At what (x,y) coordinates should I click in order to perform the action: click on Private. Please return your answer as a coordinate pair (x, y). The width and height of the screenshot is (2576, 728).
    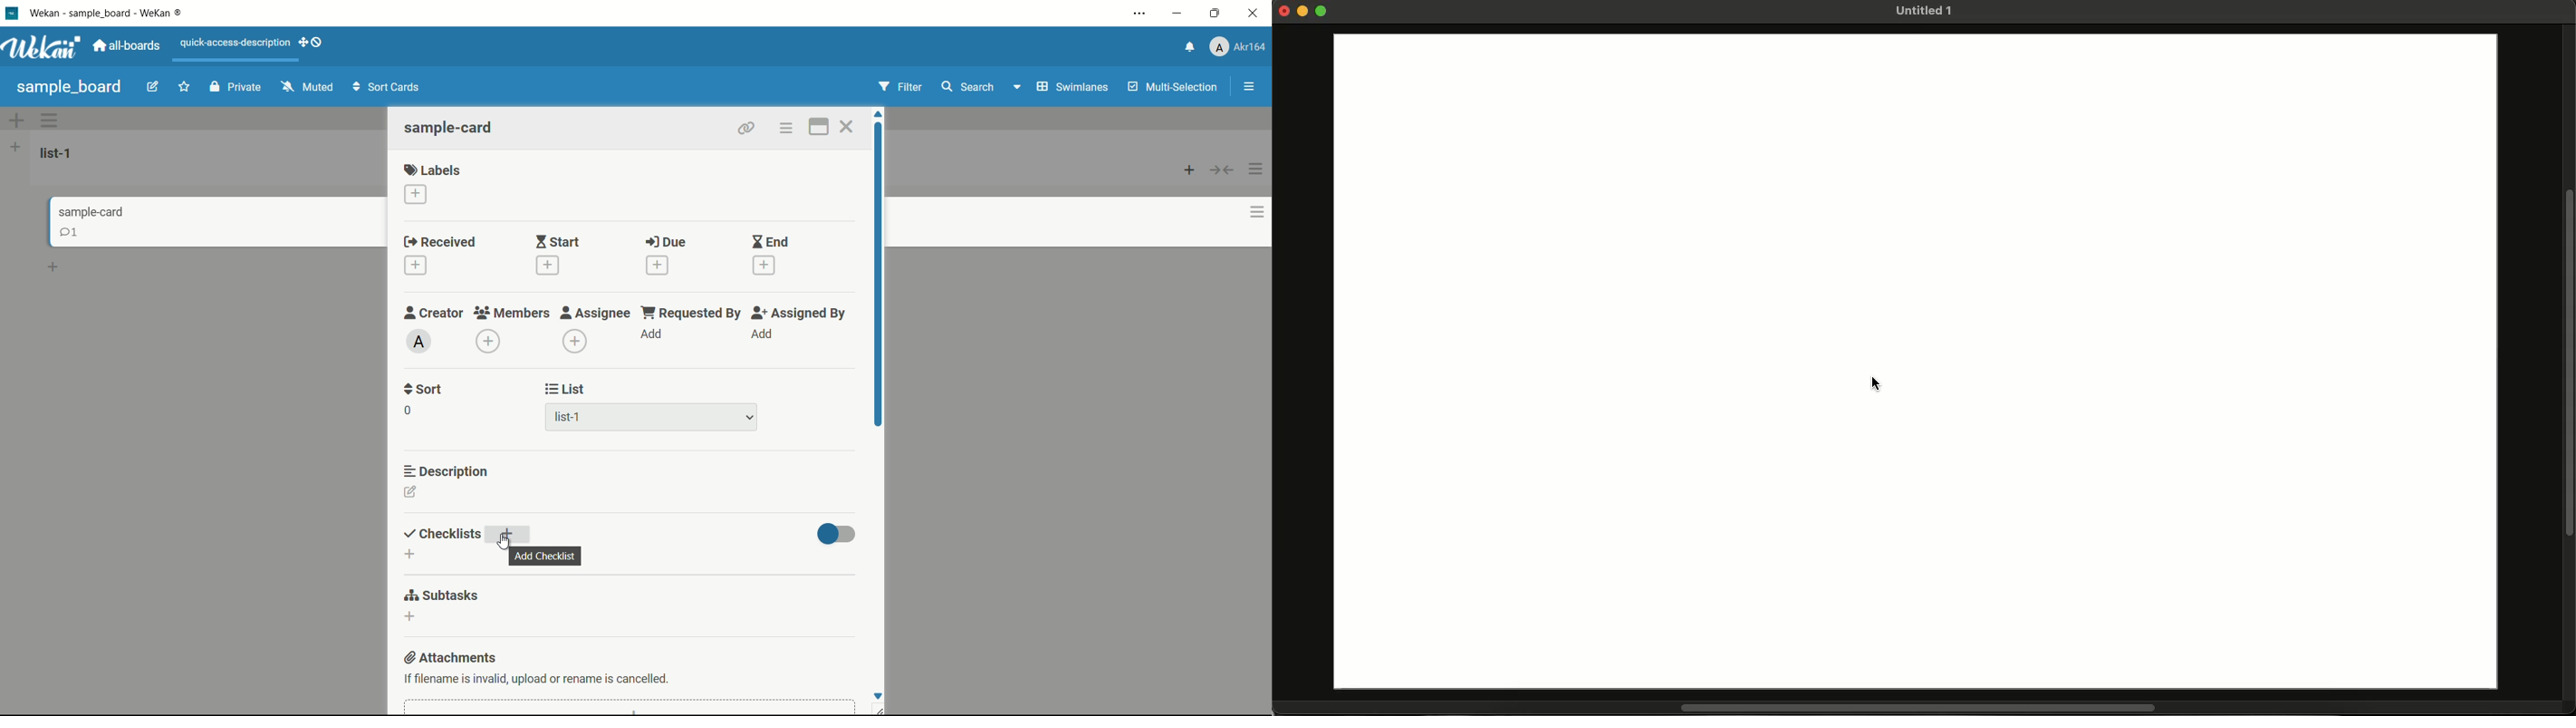
    Looking at the image, I should click on (233, 86).